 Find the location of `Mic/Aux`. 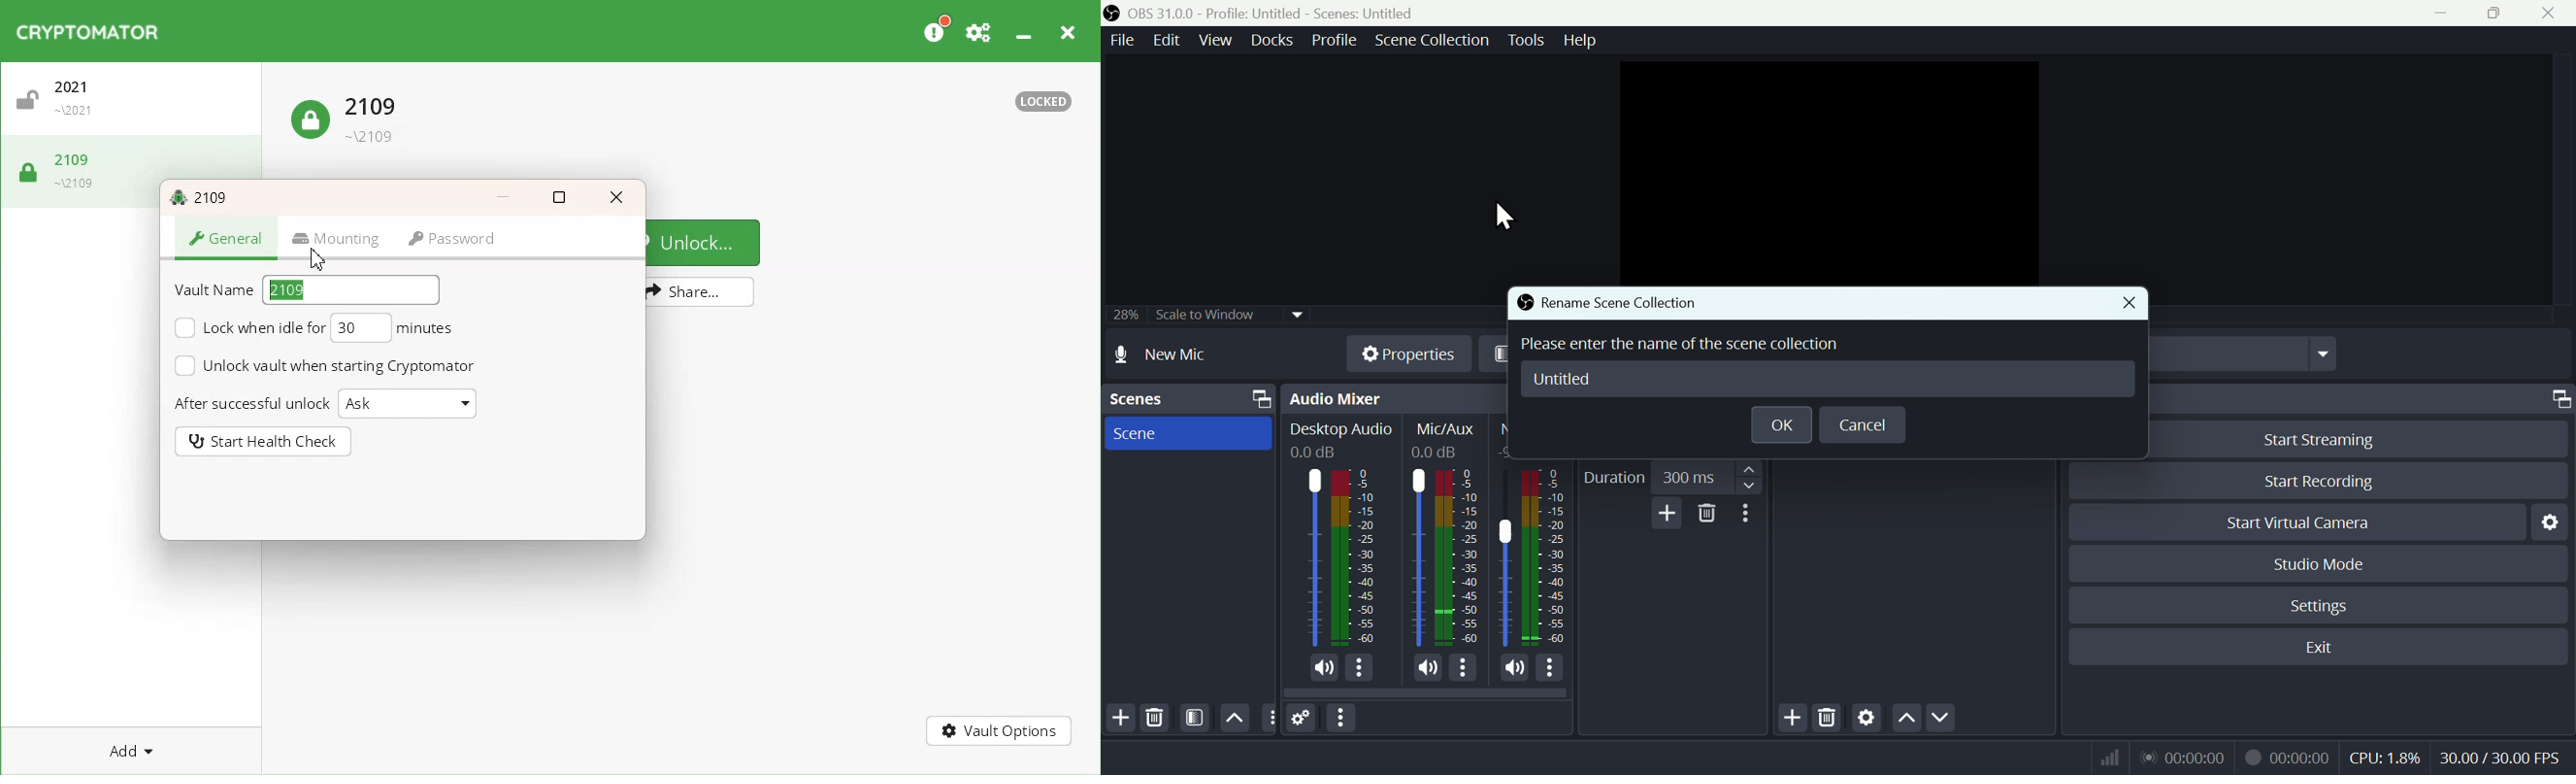

Mic/Aux is located at coordinates (1415, 557).